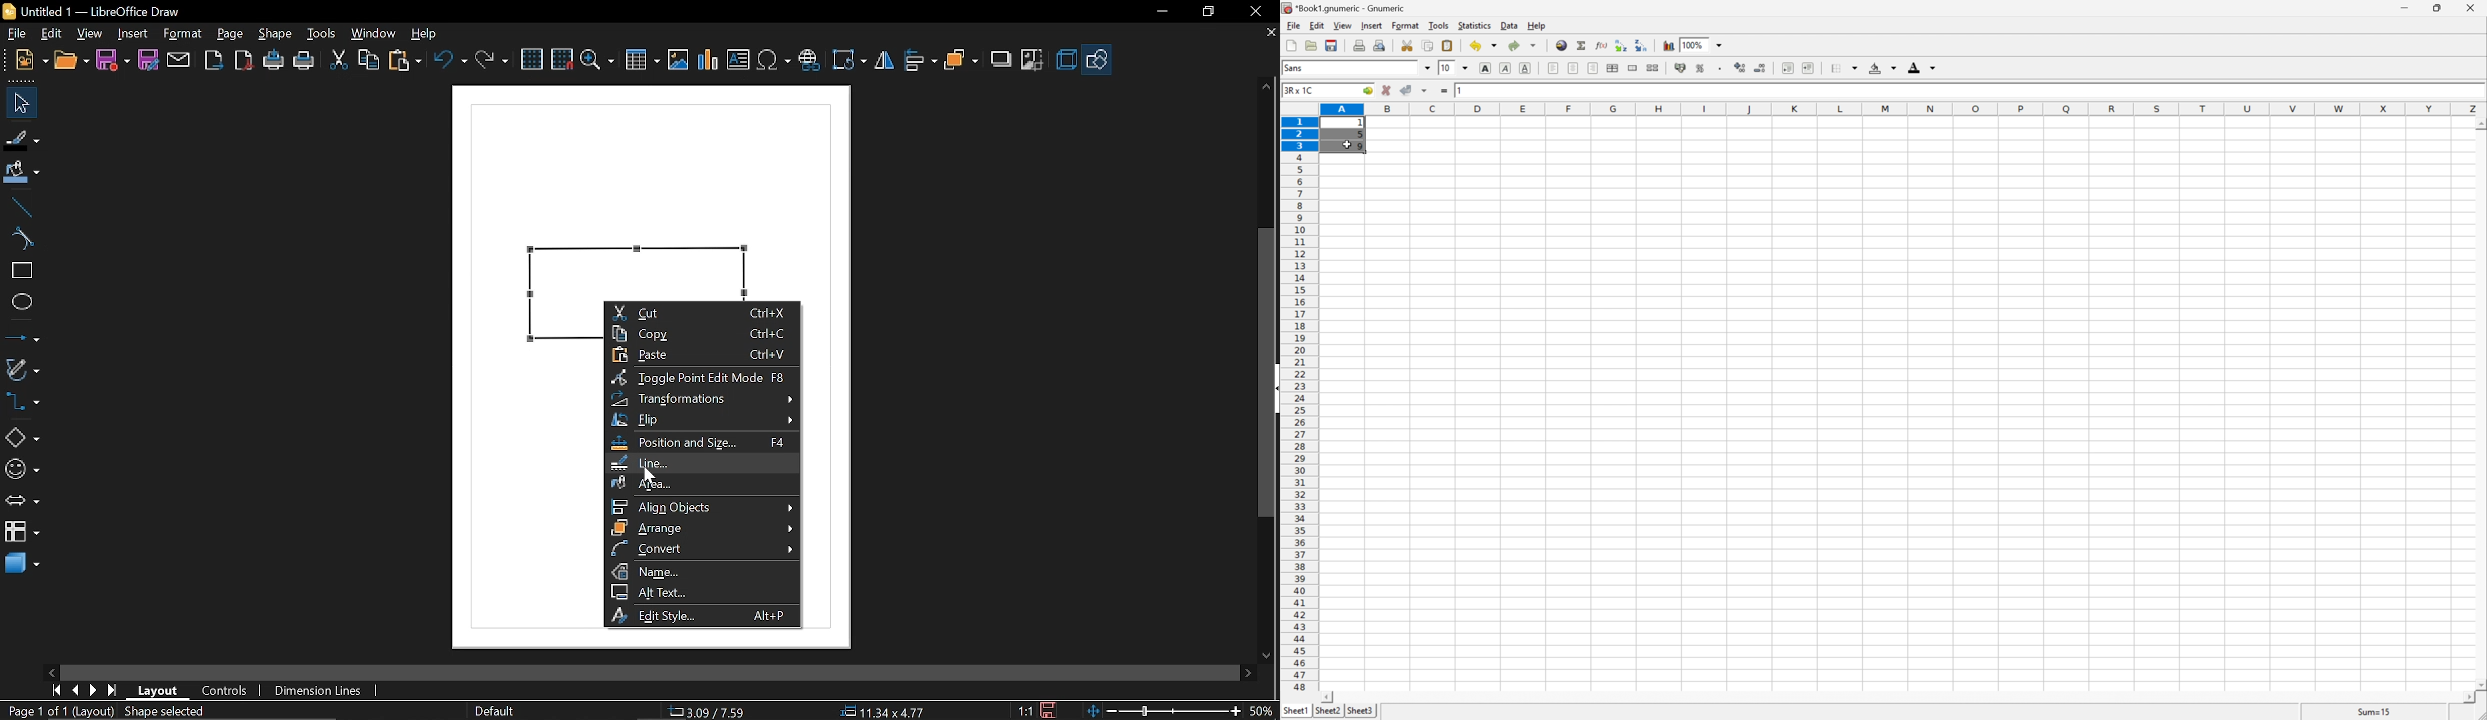 The image size is (2492, 728). What do you see at coordinates (654, 188) in the screenshot?
I see `Current diagram` at bounding box center [654, 188].